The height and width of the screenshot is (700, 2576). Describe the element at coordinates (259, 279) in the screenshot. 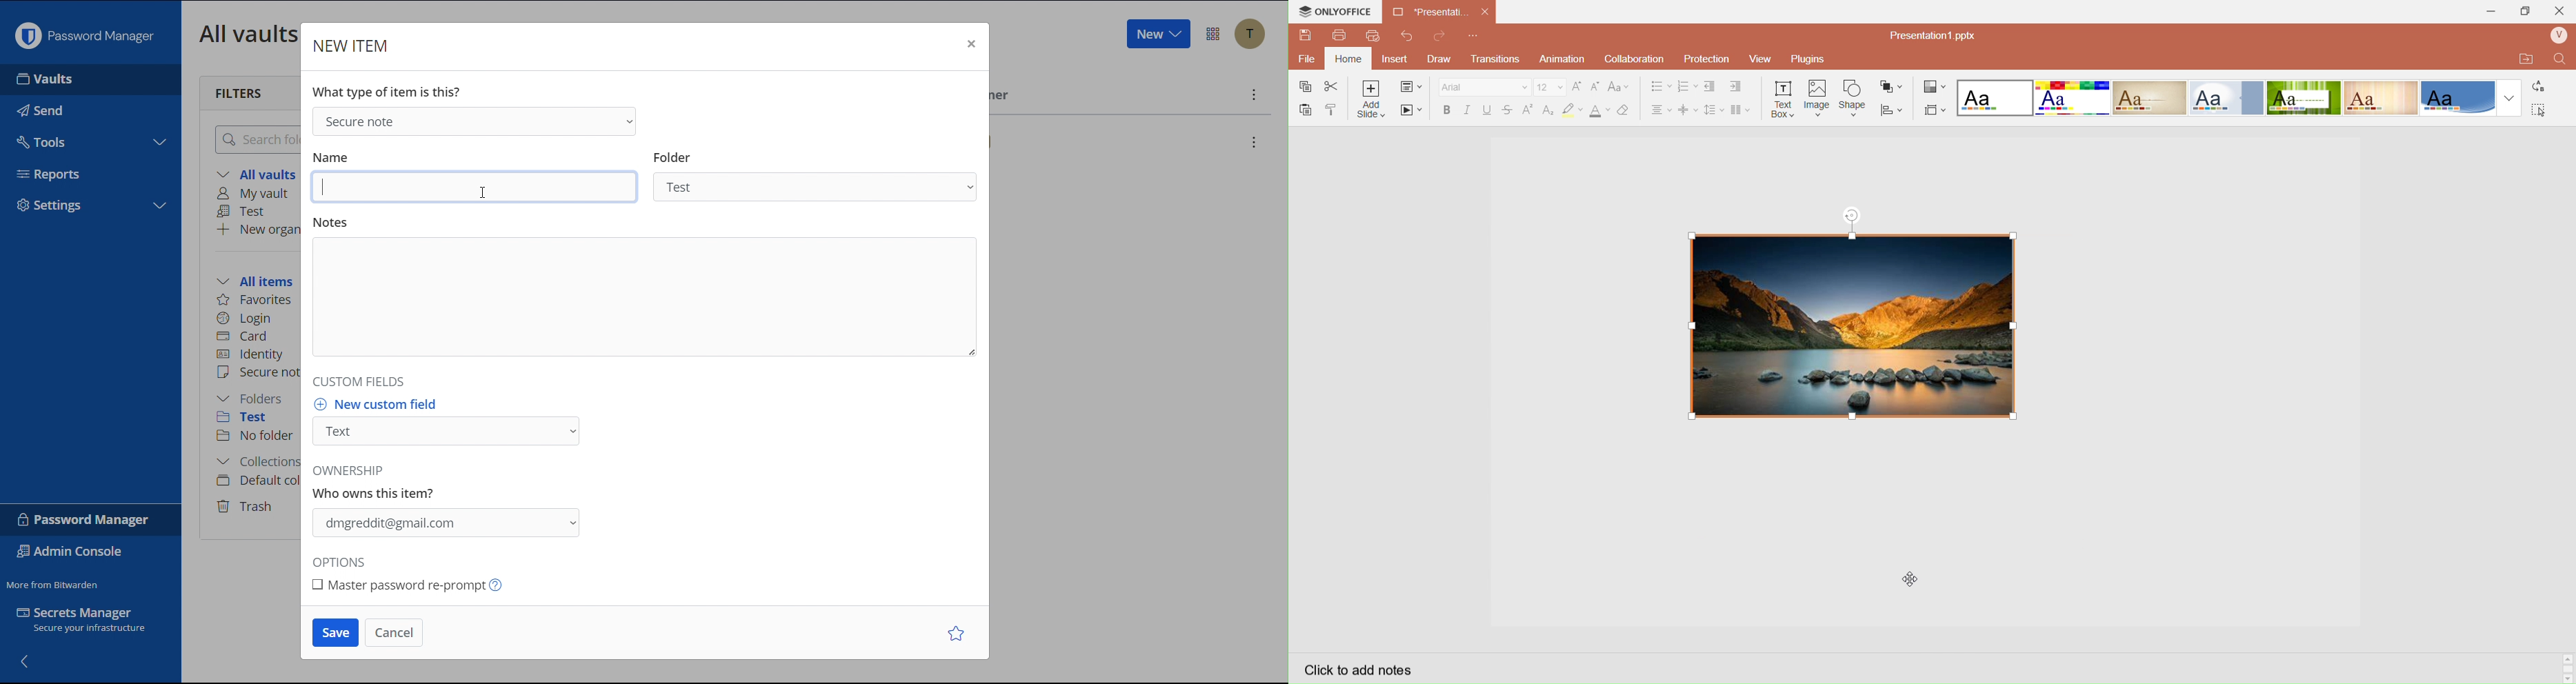

I see `All items` at that location.